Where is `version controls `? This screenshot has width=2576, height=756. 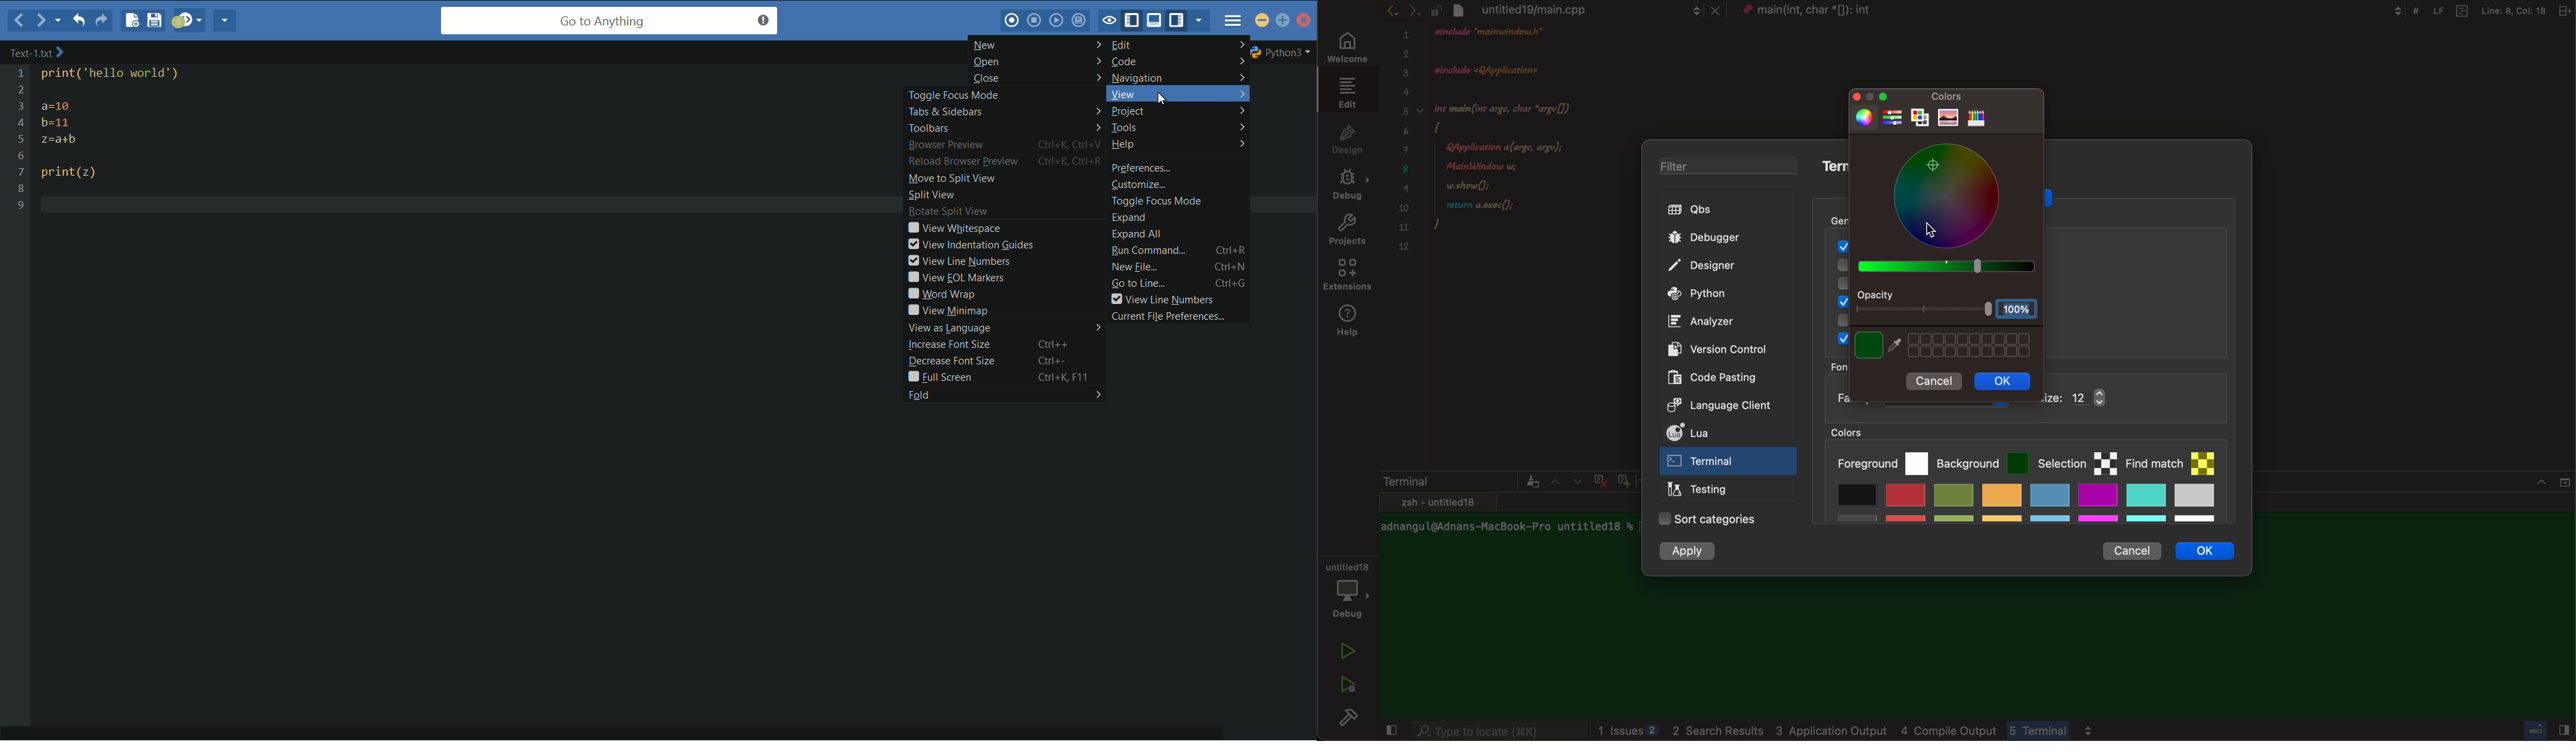 version controls  is located at coordinates (1713, 348).